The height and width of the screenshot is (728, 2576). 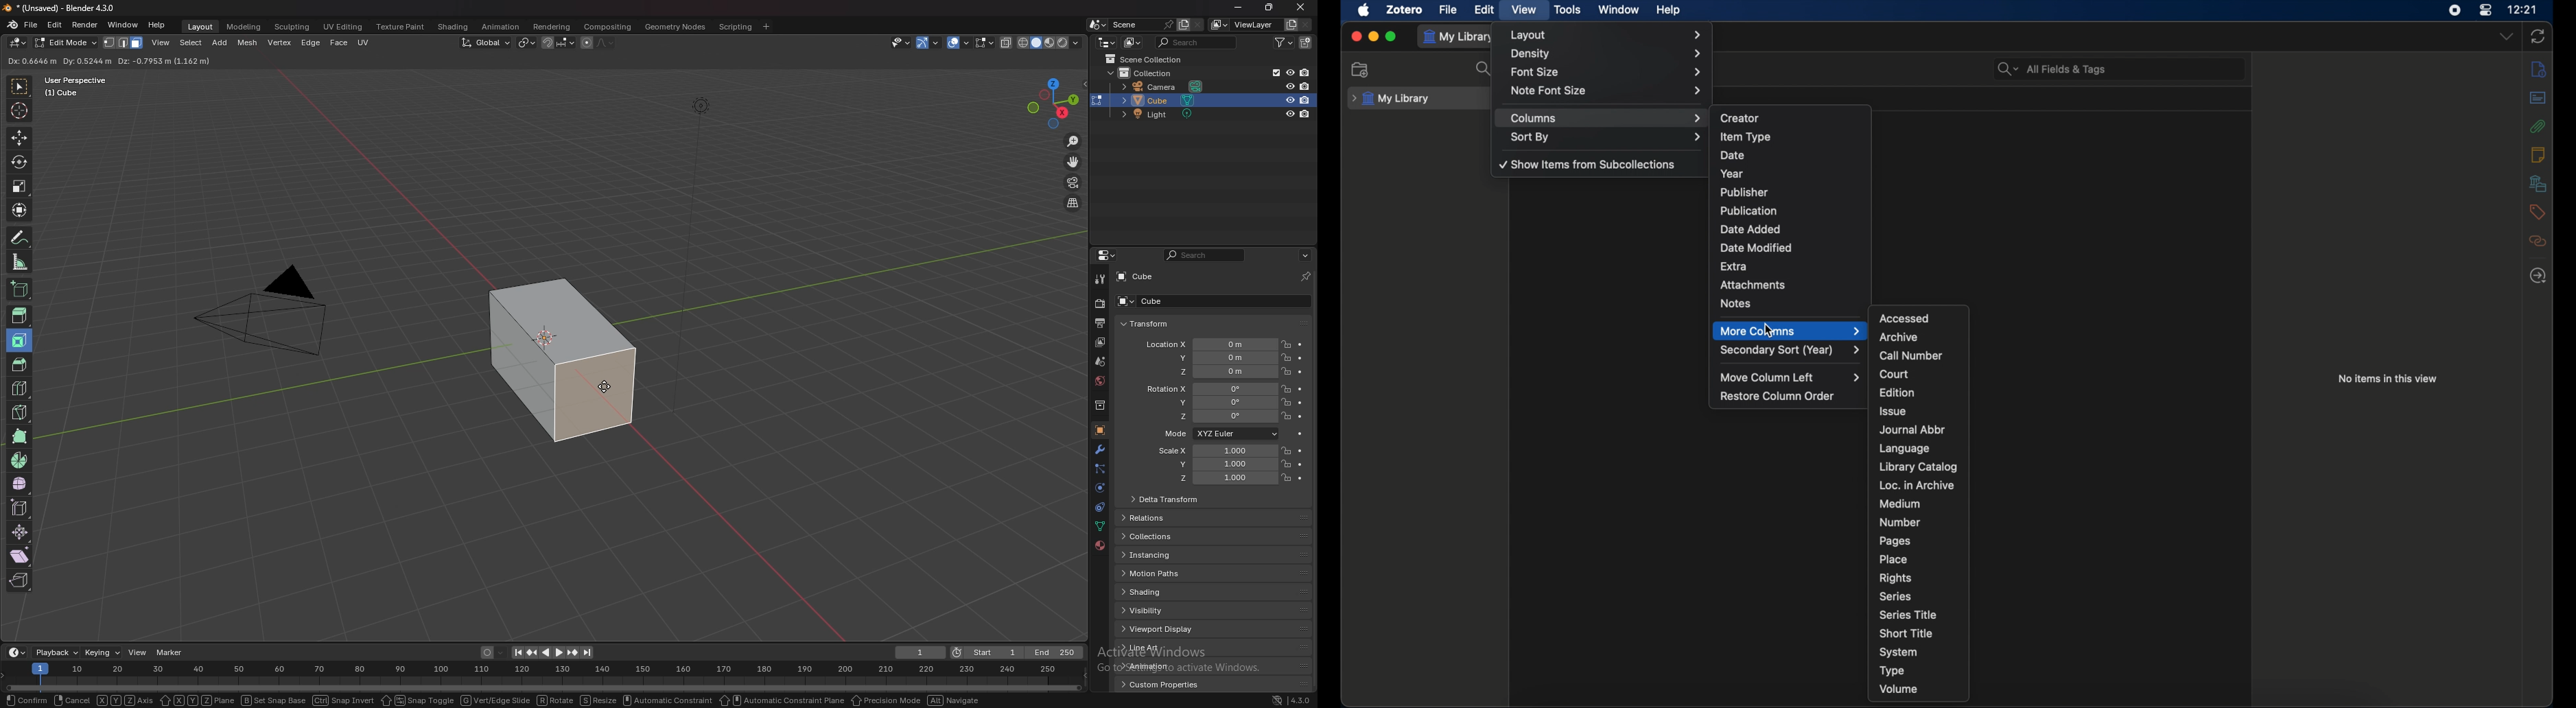 What do you see at coordinates (1163, 100) in the screenshot?
I see `cube` at bounding box center [1163, 100].